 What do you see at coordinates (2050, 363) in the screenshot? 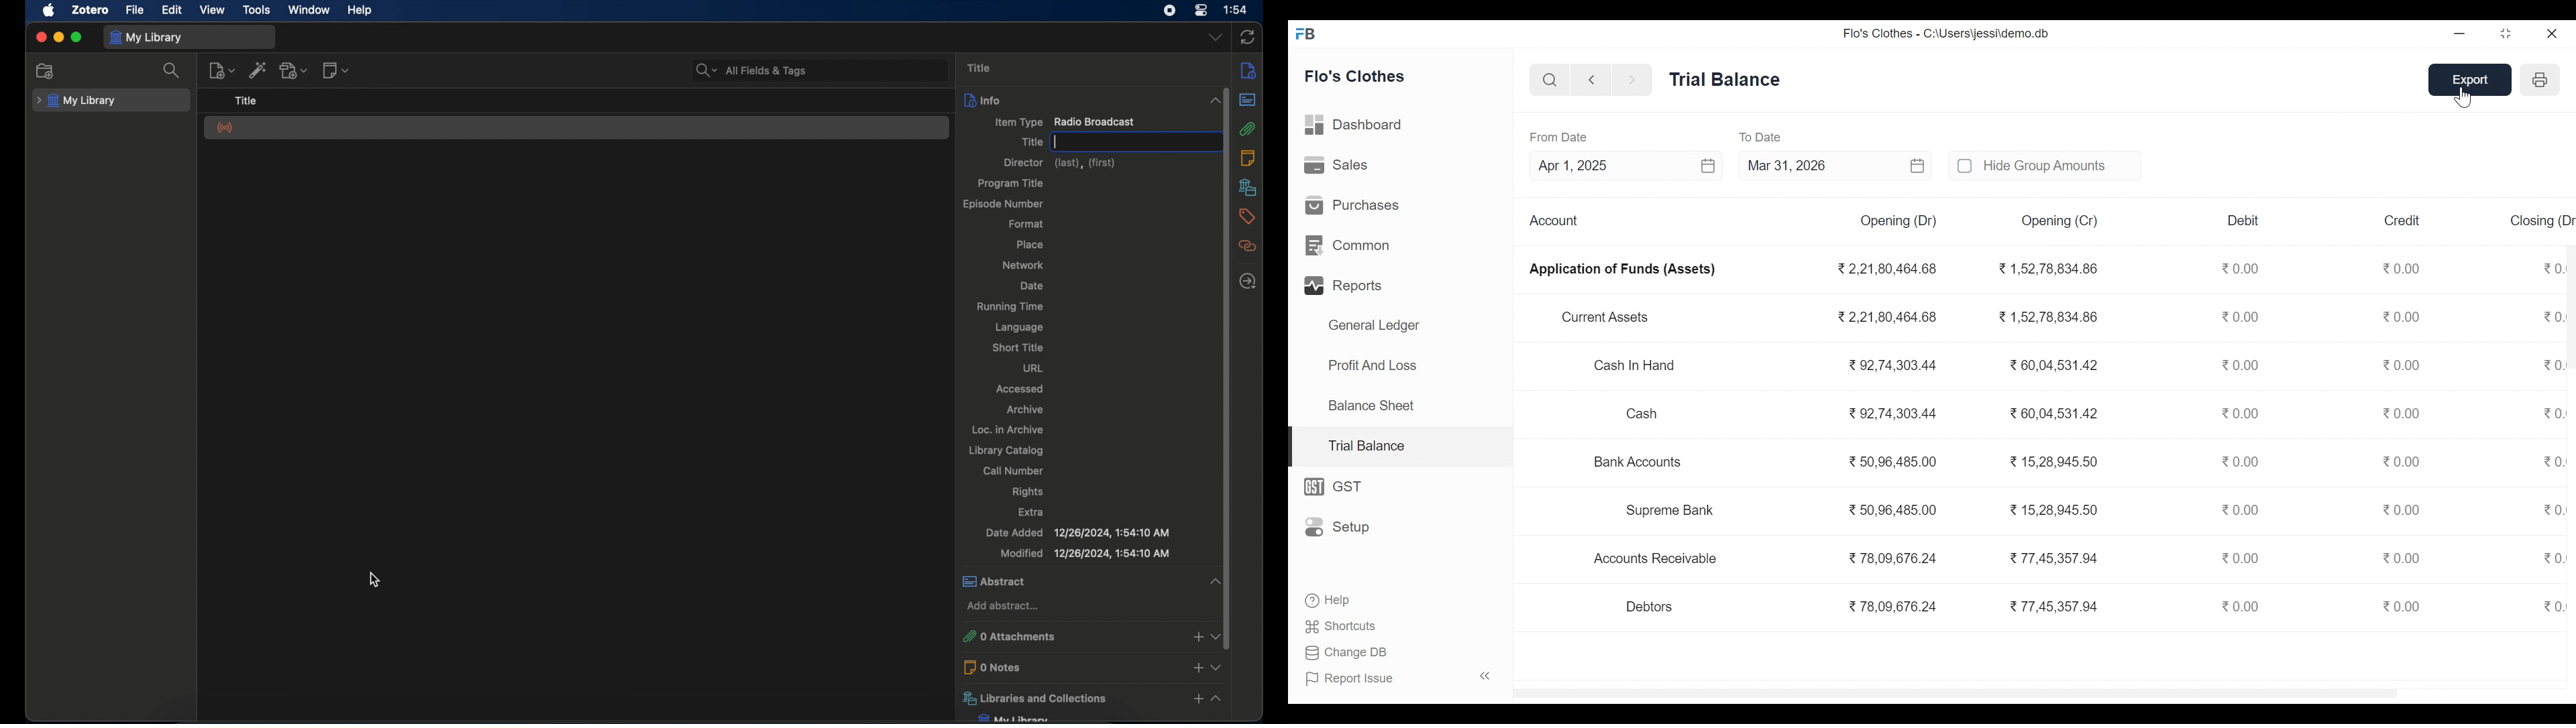
I see `60,04,531.42` at bounding box center [2050, 363].